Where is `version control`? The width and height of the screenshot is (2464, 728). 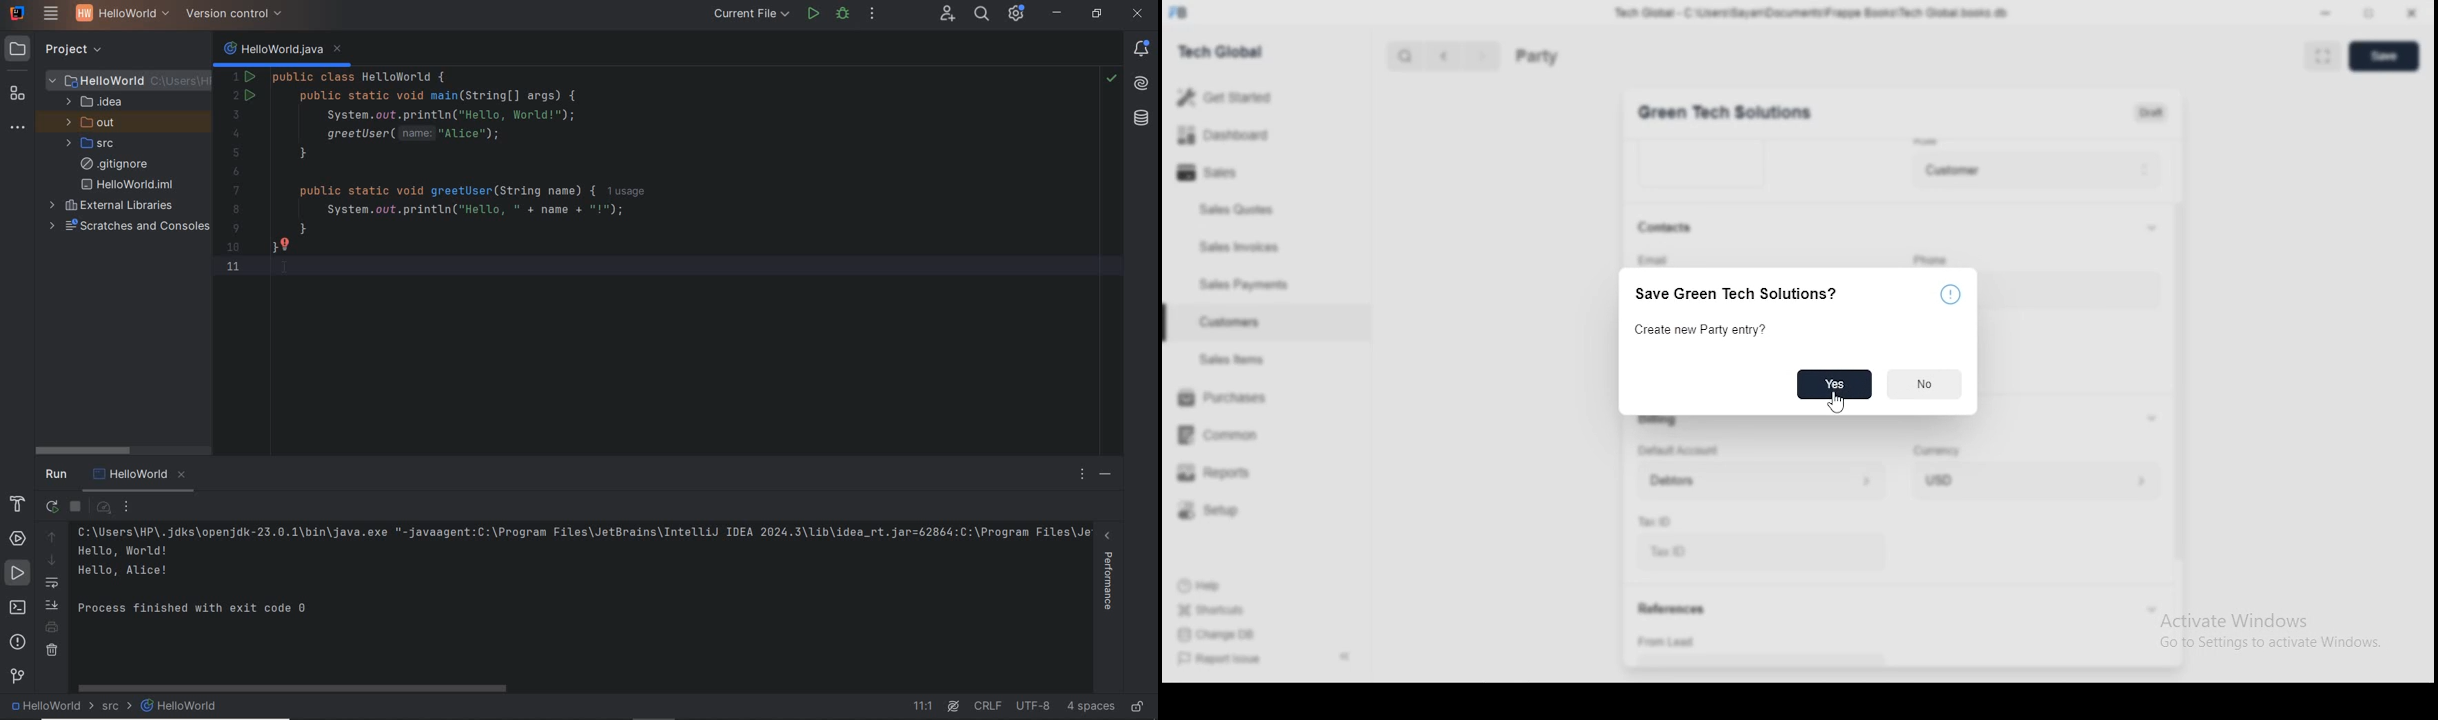
version control is located at coordinates (235, 14).